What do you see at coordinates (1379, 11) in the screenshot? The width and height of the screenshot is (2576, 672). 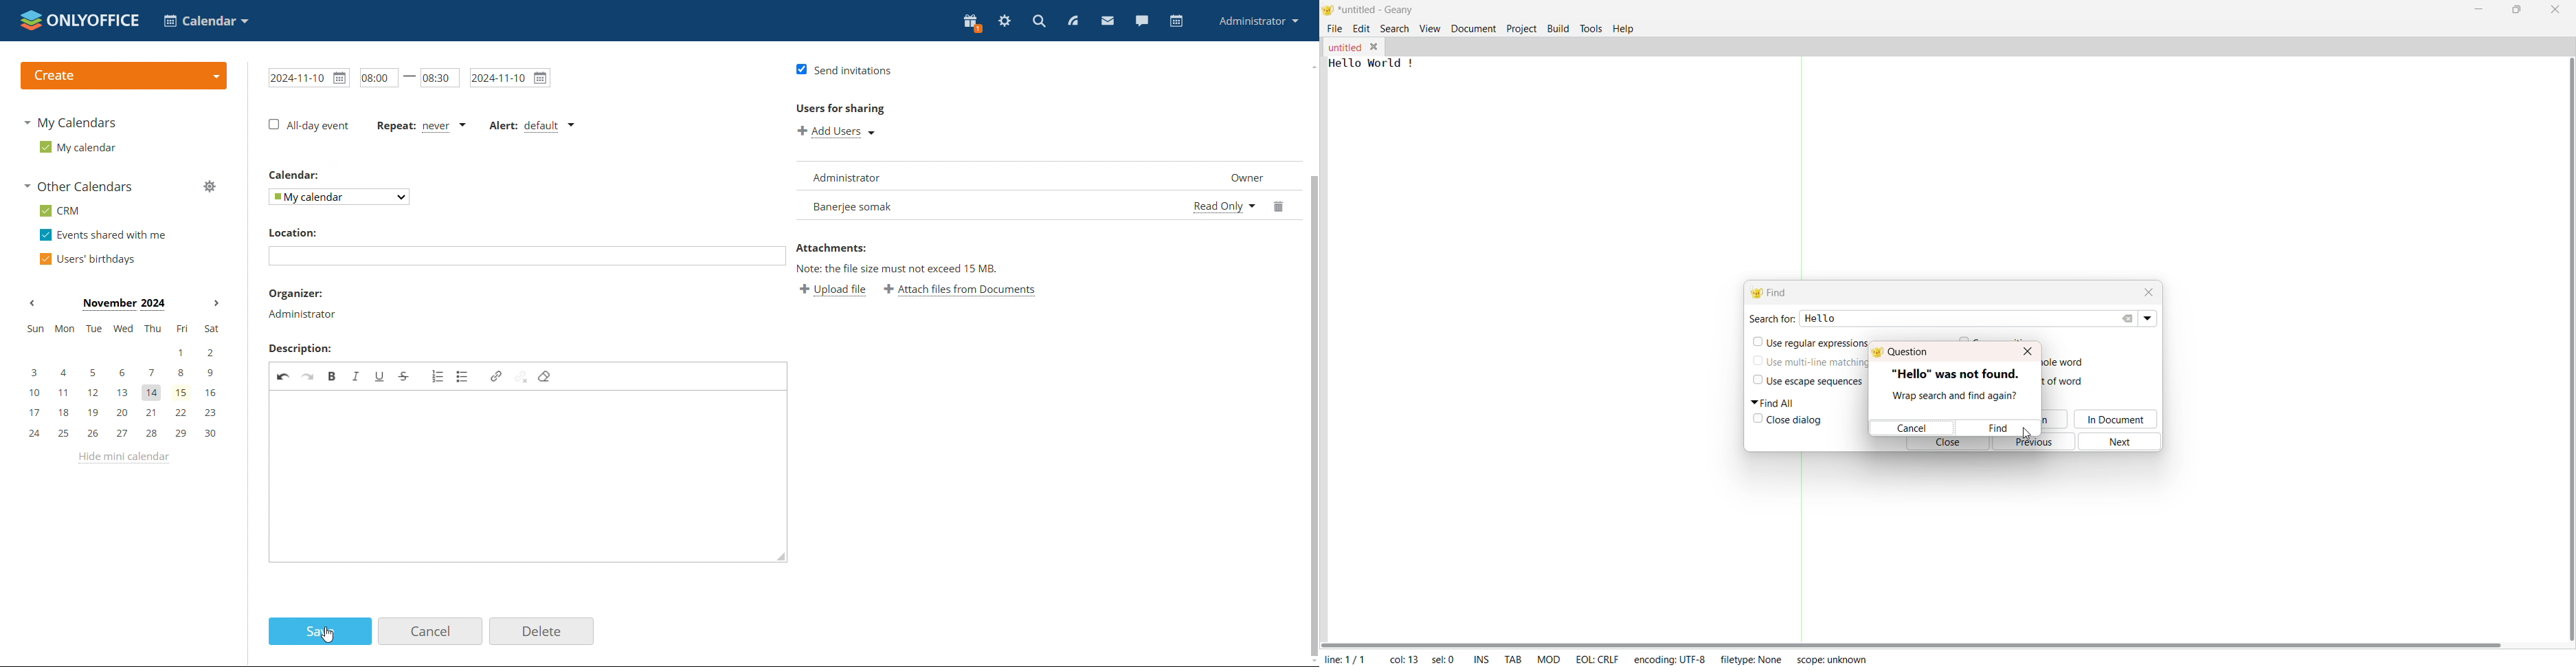 I see `Title` at bounding box center [1379, 11].